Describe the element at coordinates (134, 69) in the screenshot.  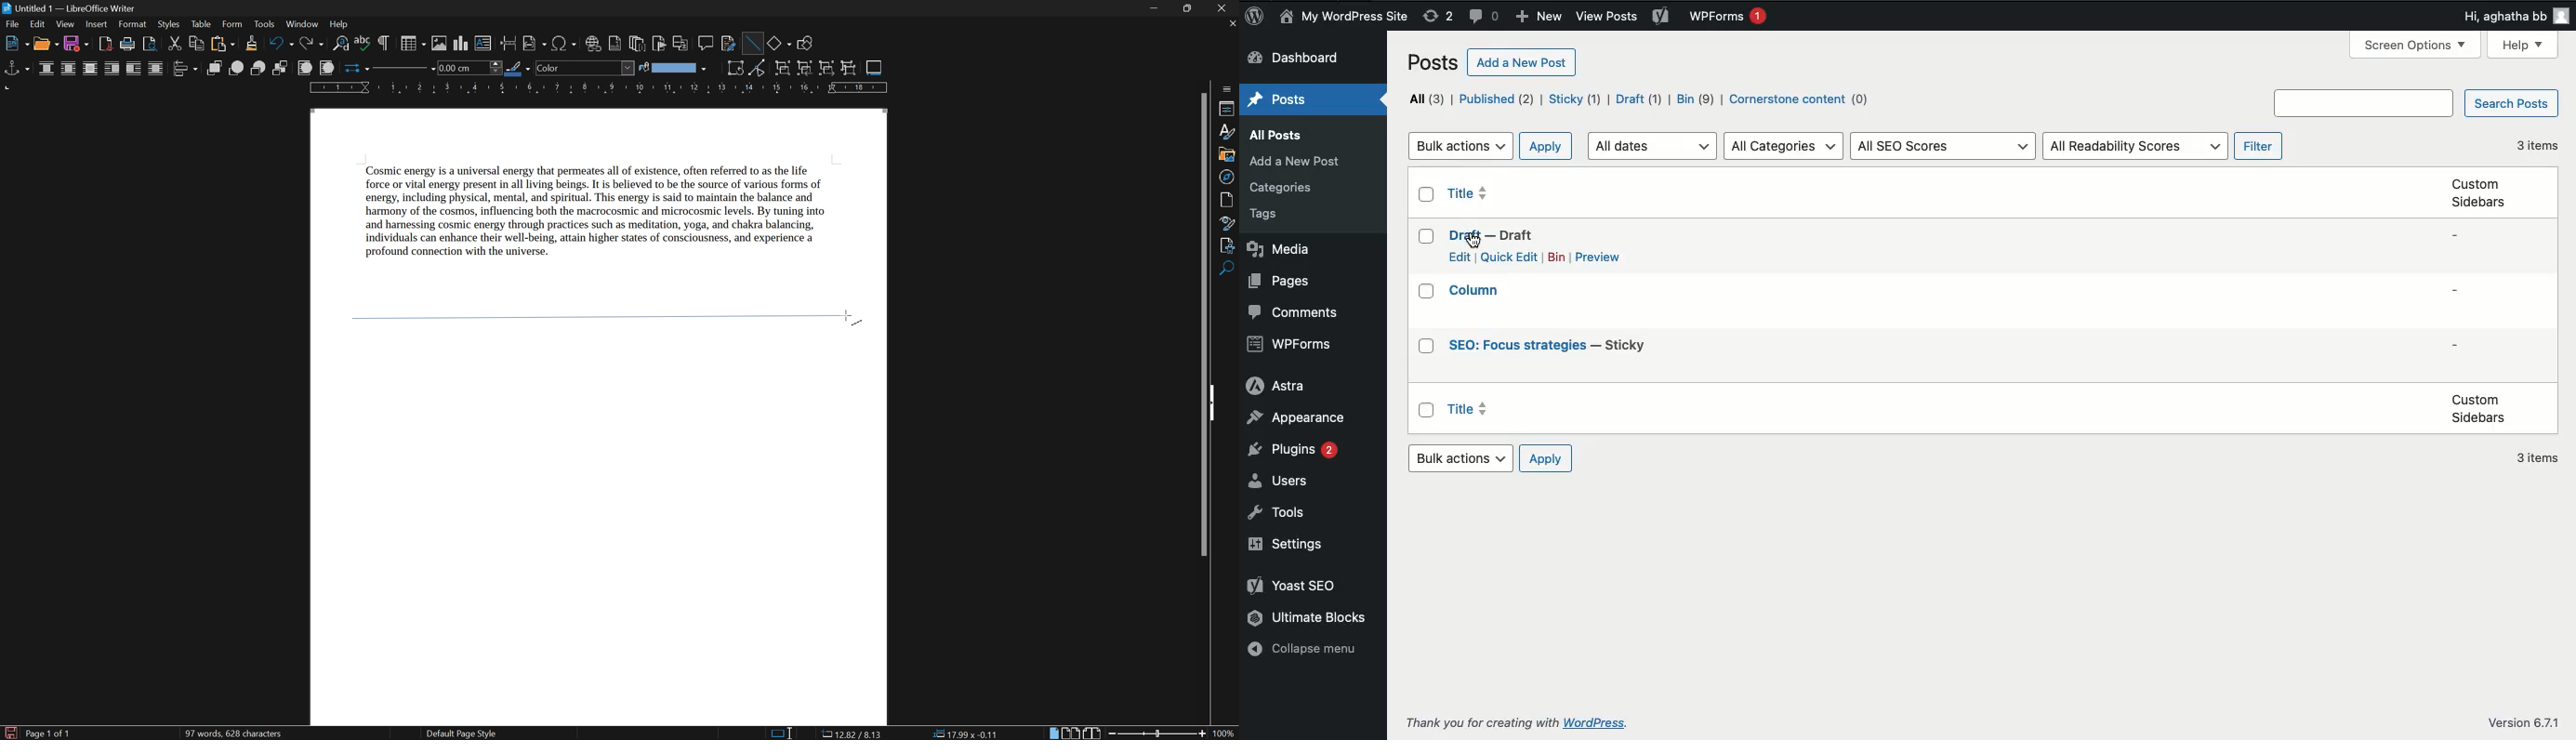
I see `after` at that location.